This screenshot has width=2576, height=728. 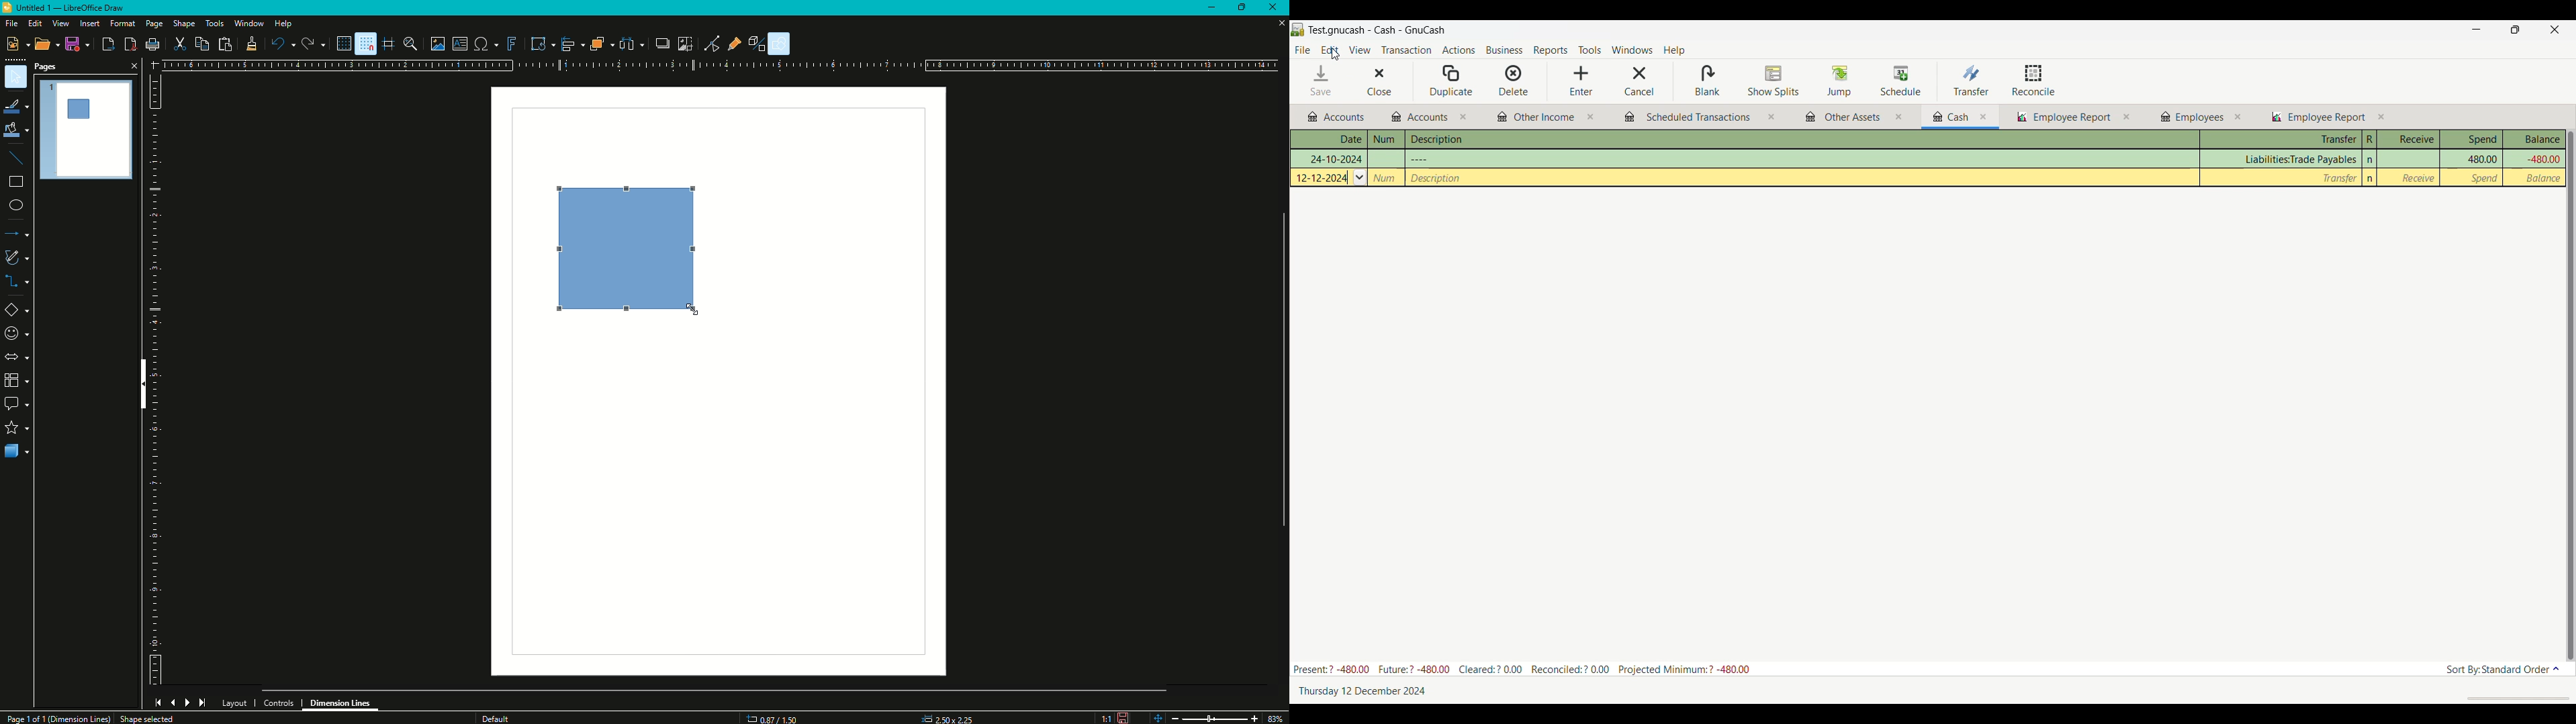 I want to click on Other budgets and reports, so click(x=1687, y=119).